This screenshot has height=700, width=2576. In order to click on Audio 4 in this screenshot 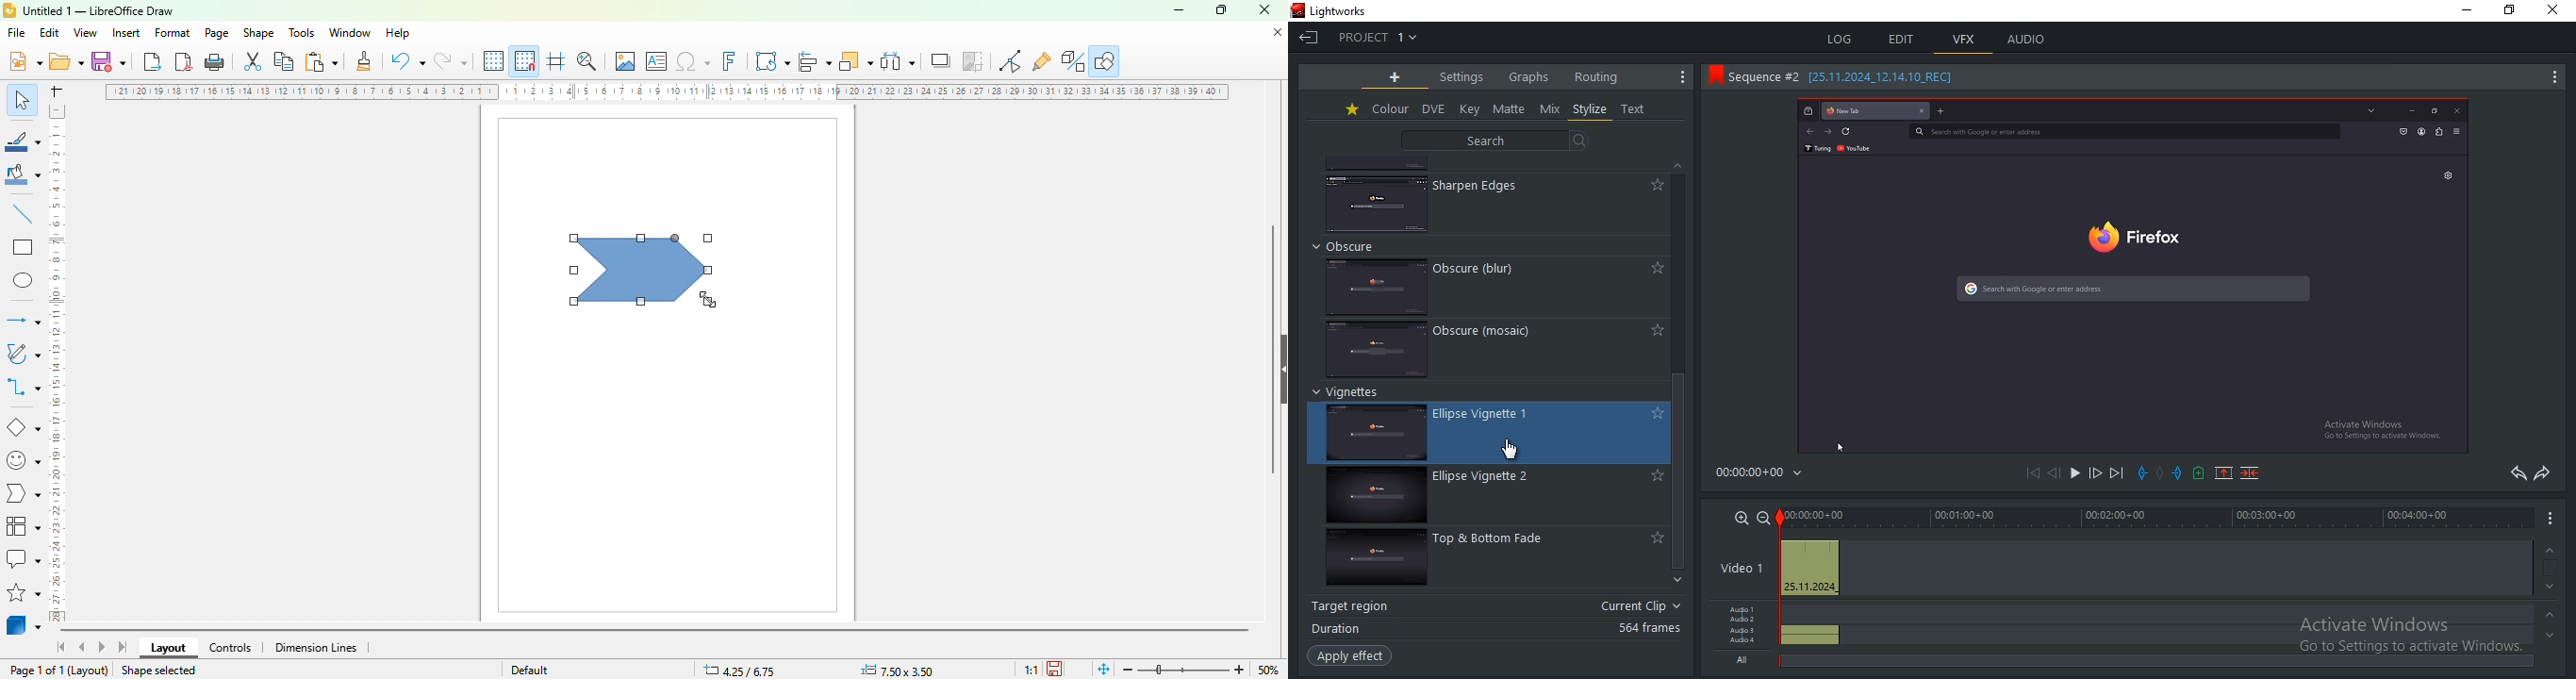, I will do `click(1745, 643)`.